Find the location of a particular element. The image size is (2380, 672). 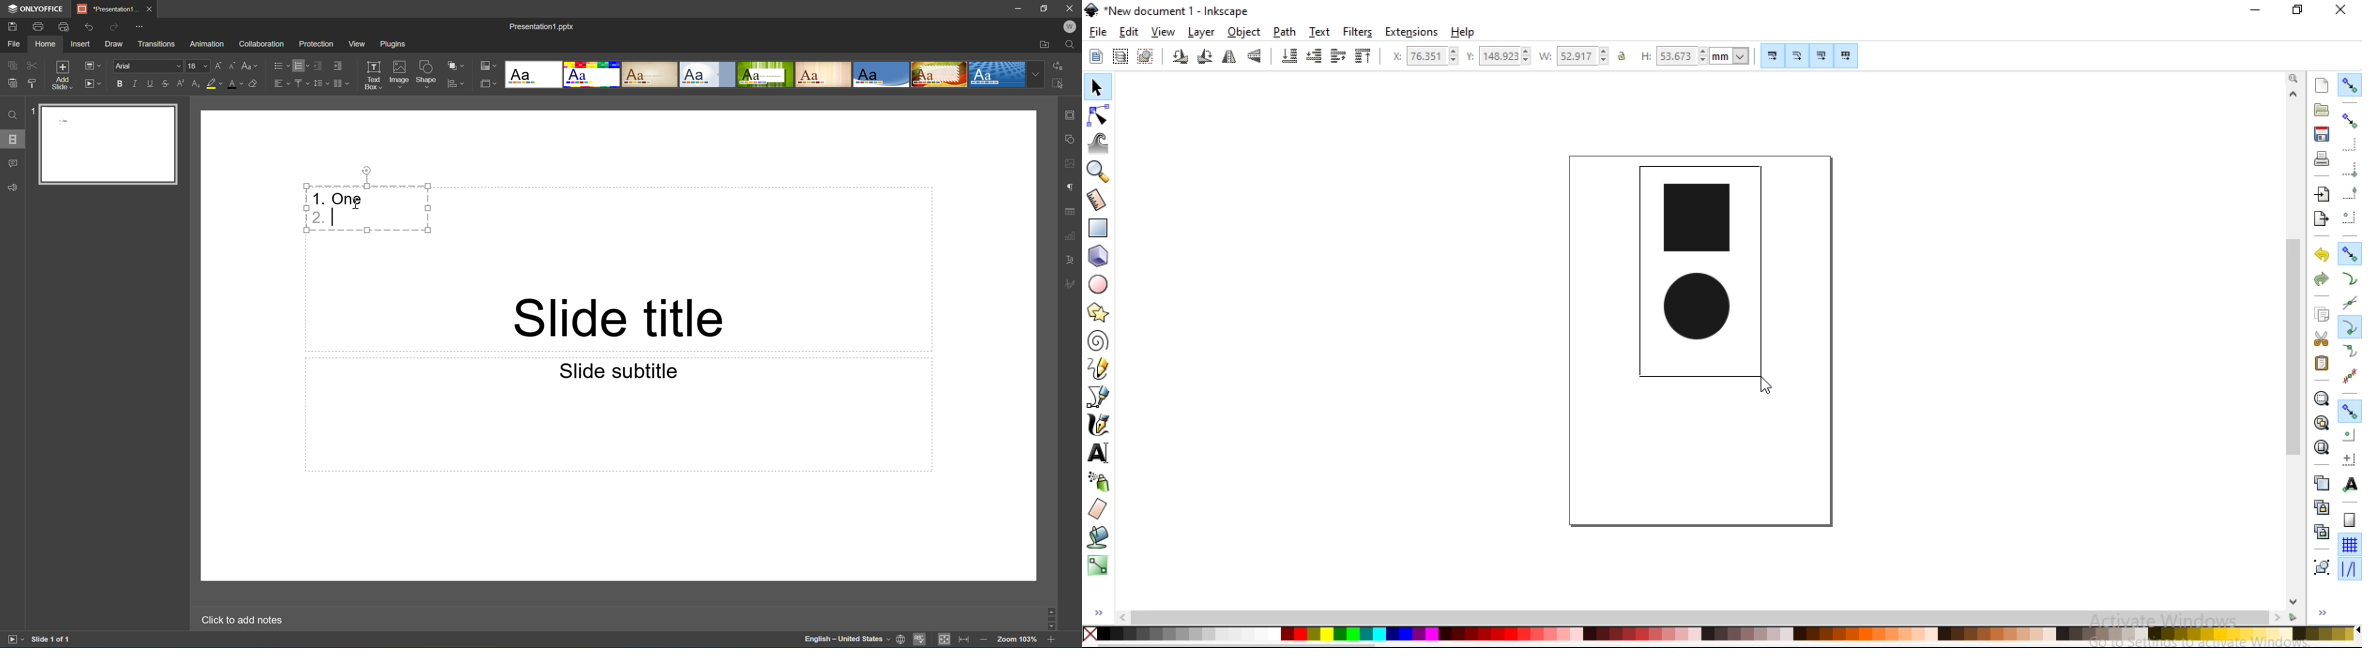

Superscript is located at coordinates (182, 85).